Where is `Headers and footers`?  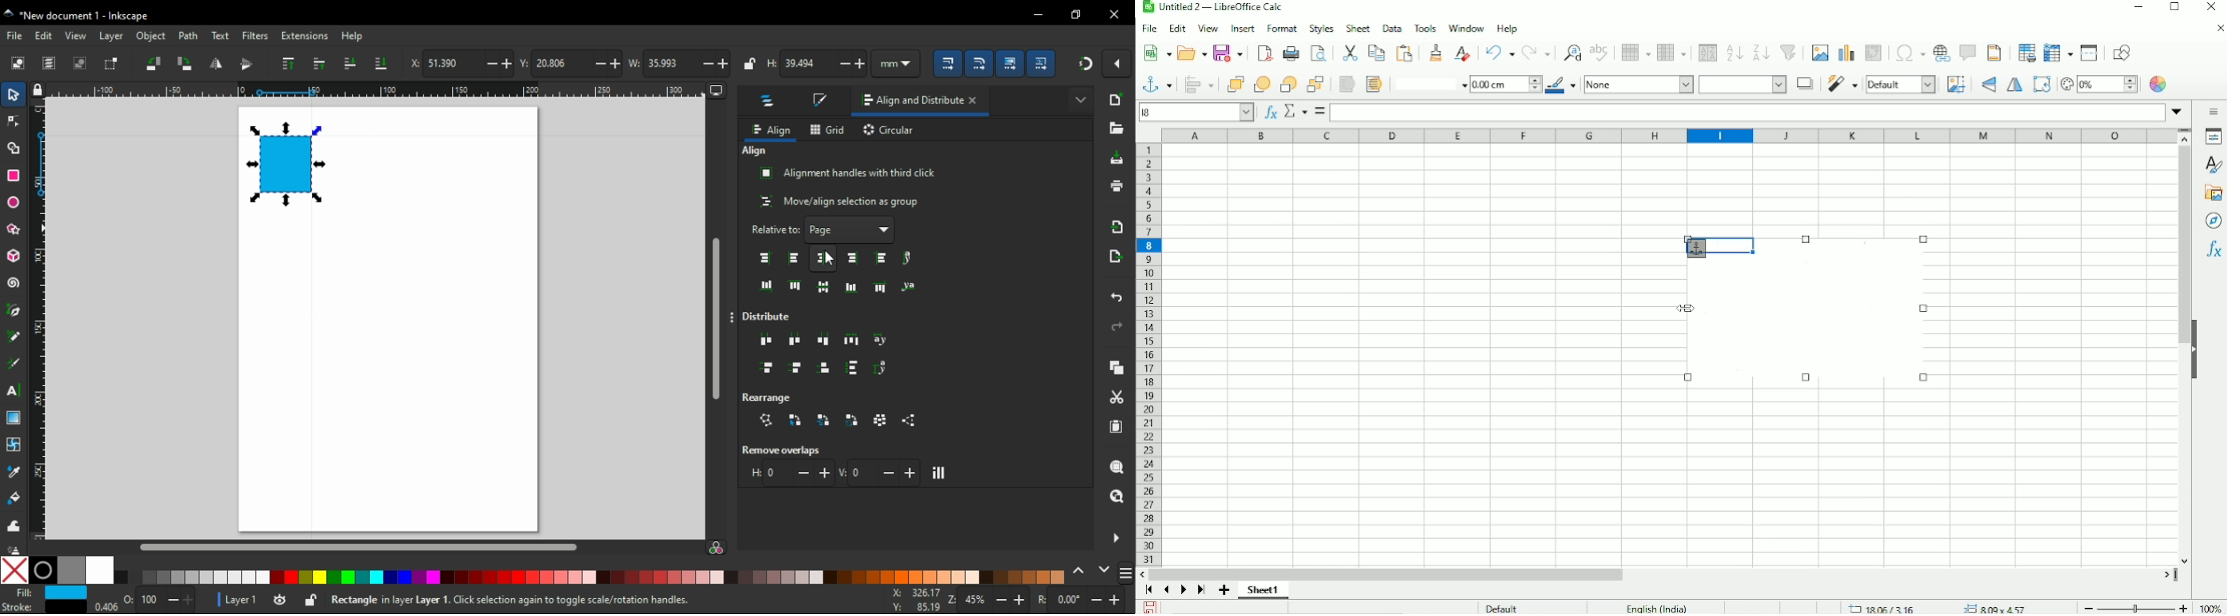
Headers and footers is located at coordinates (1994, 53).